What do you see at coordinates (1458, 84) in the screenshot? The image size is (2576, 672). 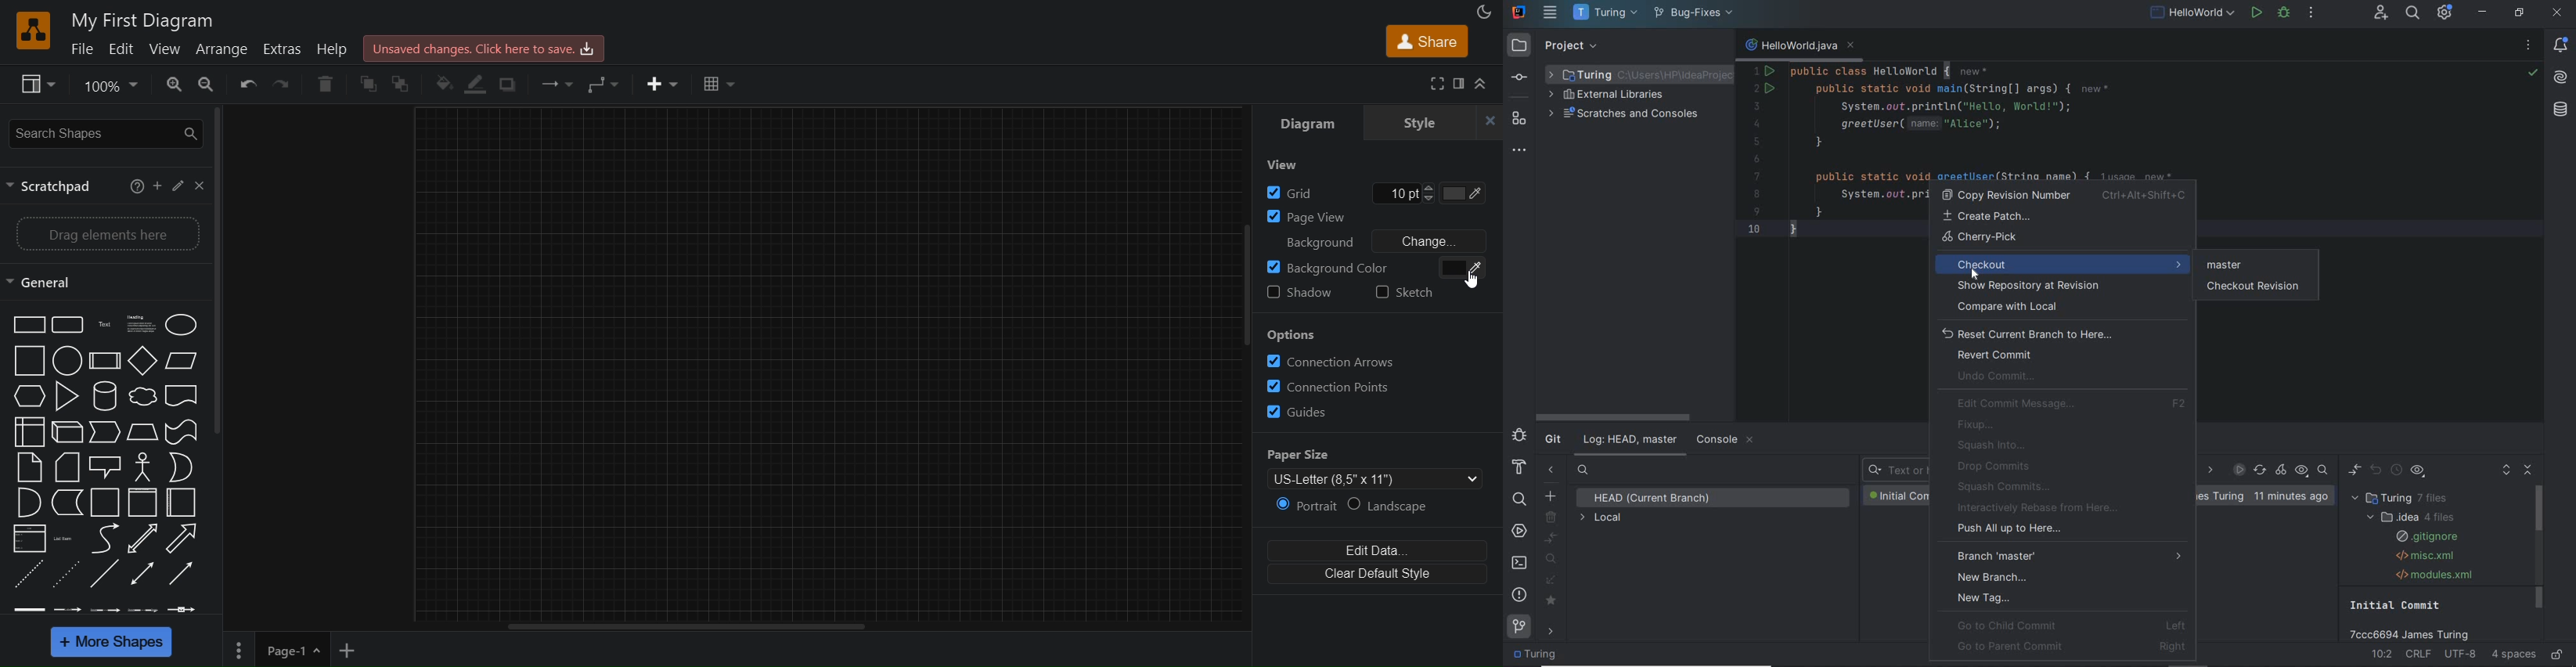 I see `format` at bounding box center [1458, 84].